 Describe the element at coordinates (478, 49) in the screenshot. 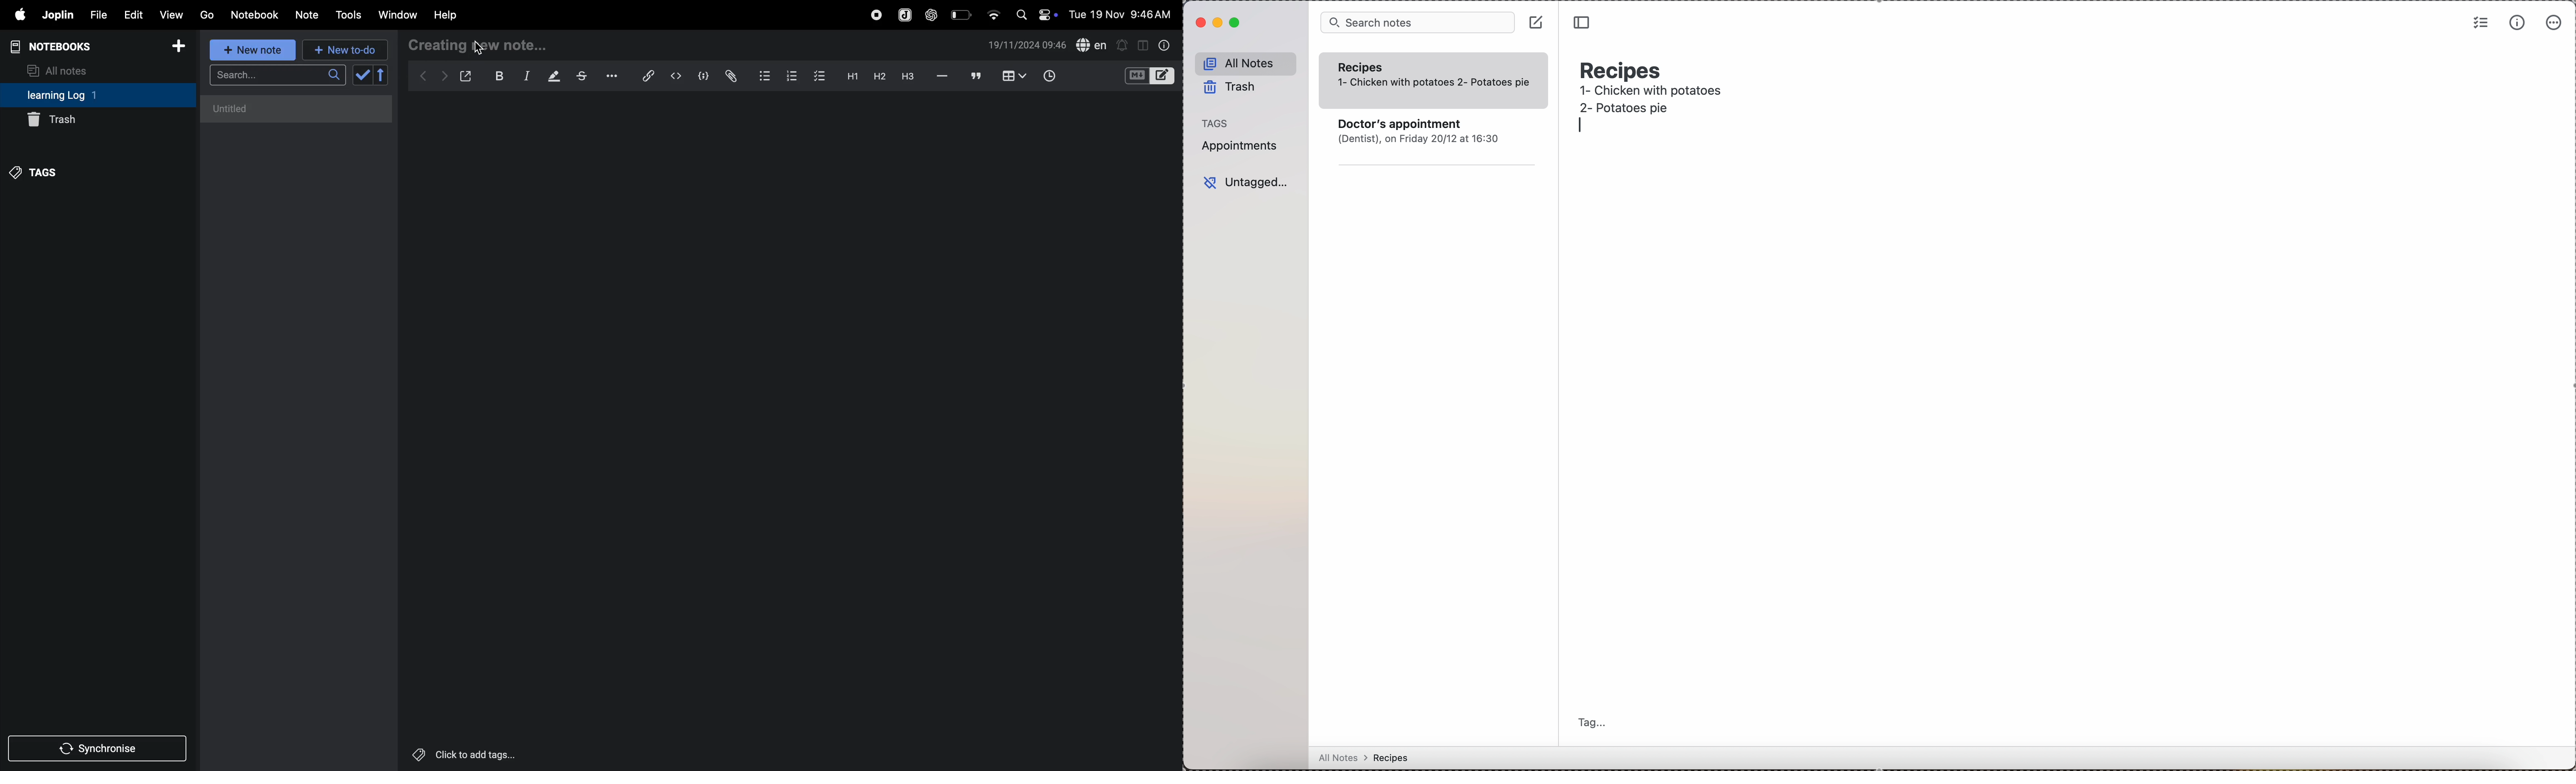

I see `cursor` at that location.